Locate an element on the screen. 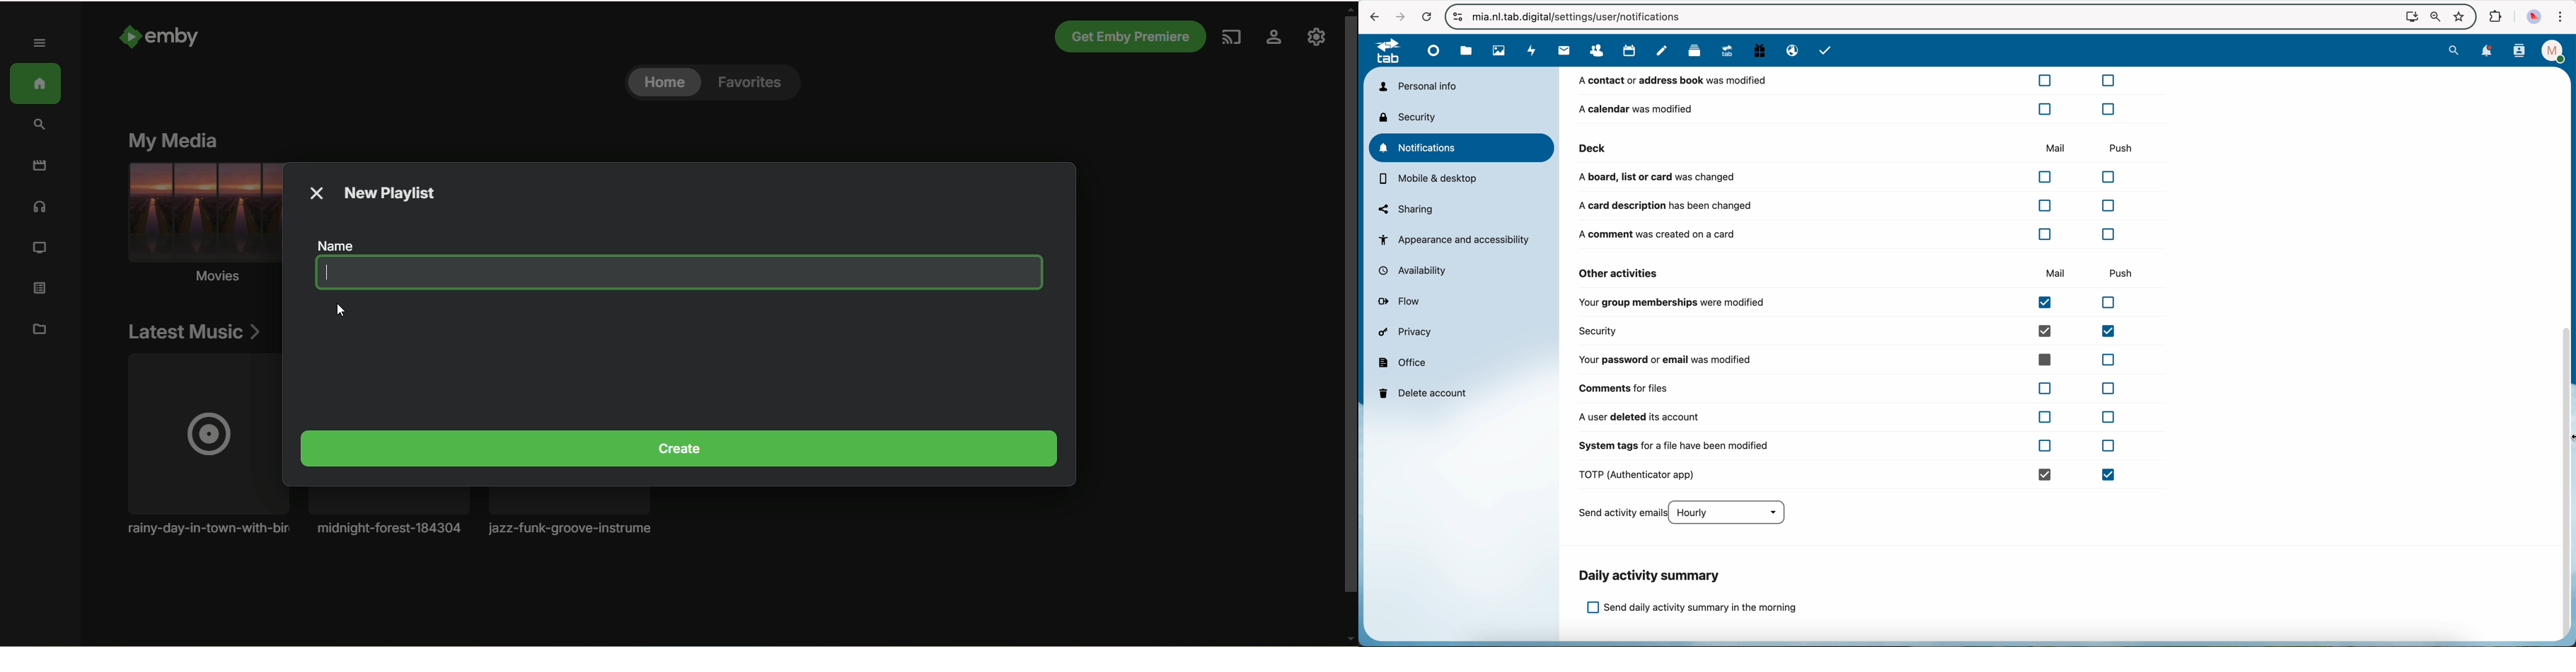 The image size is (2576, 672). deck is located at coordinates (1694, 53).